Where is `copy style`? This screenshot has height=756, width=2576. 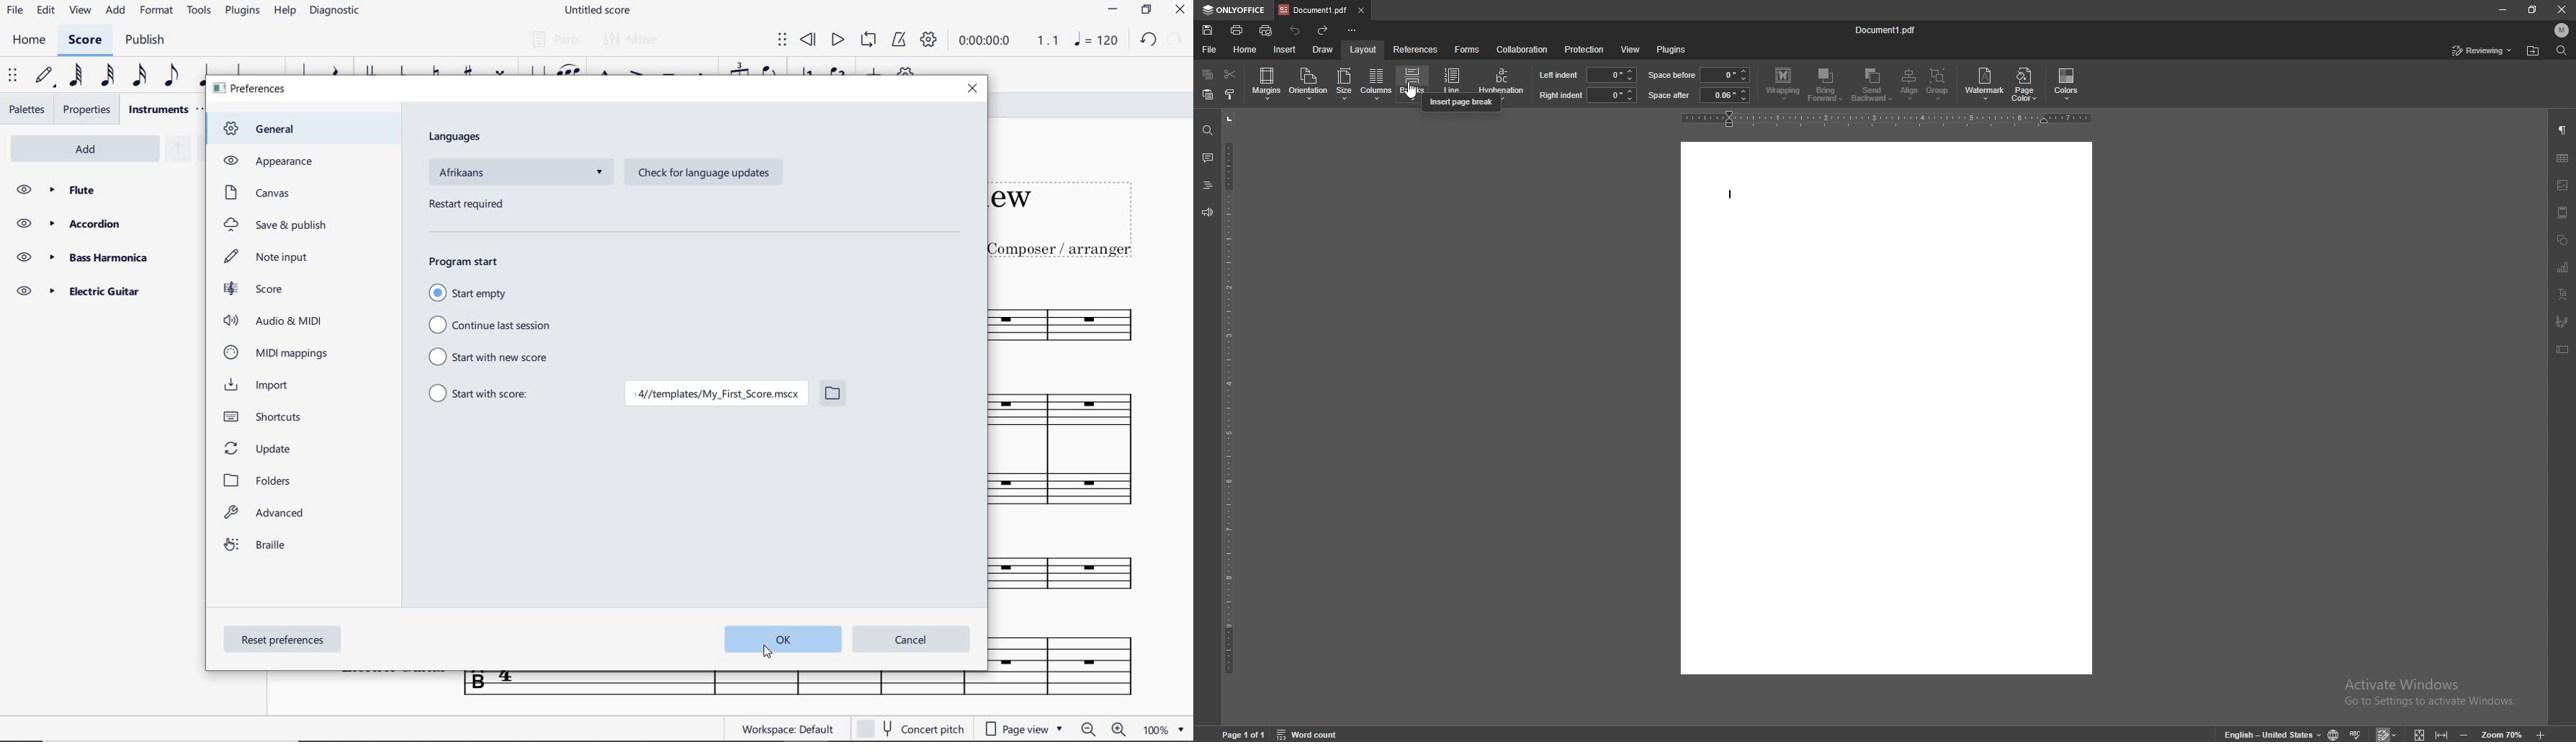 copy style is located at coordinates (1230, 94).